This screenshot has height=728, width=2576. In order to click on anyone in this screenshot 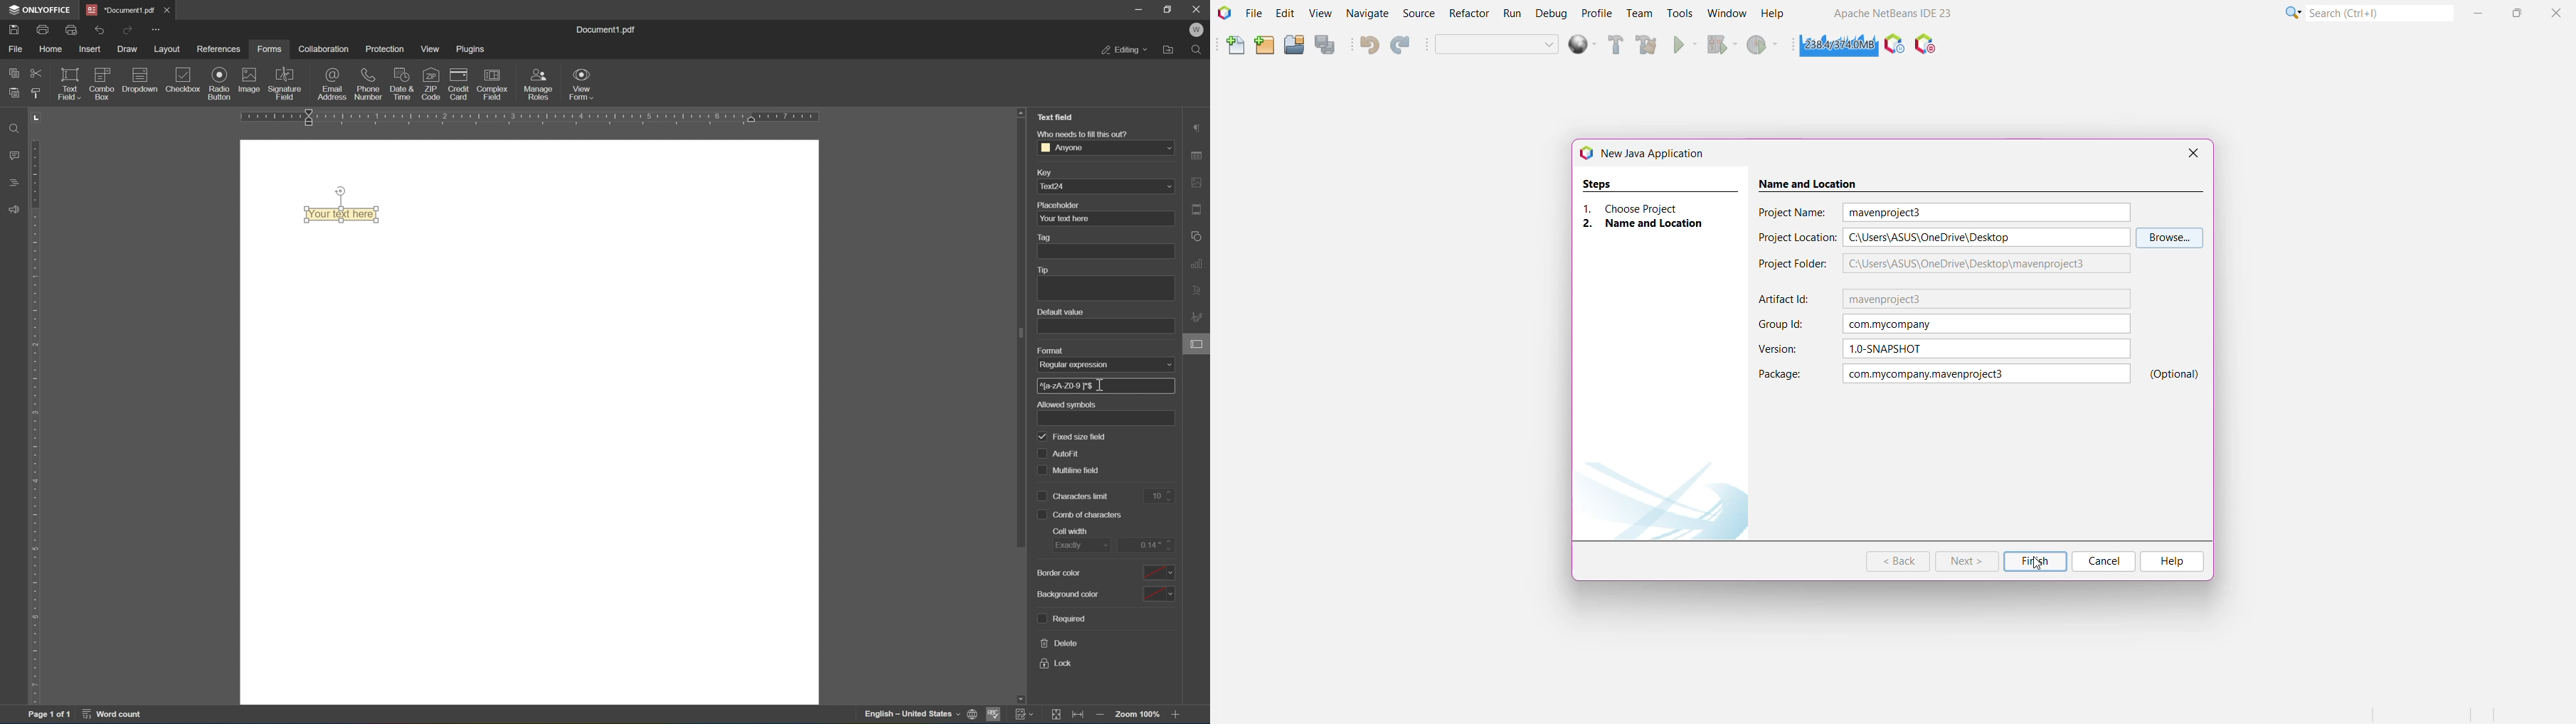, I will do `click(1106, 147)`.